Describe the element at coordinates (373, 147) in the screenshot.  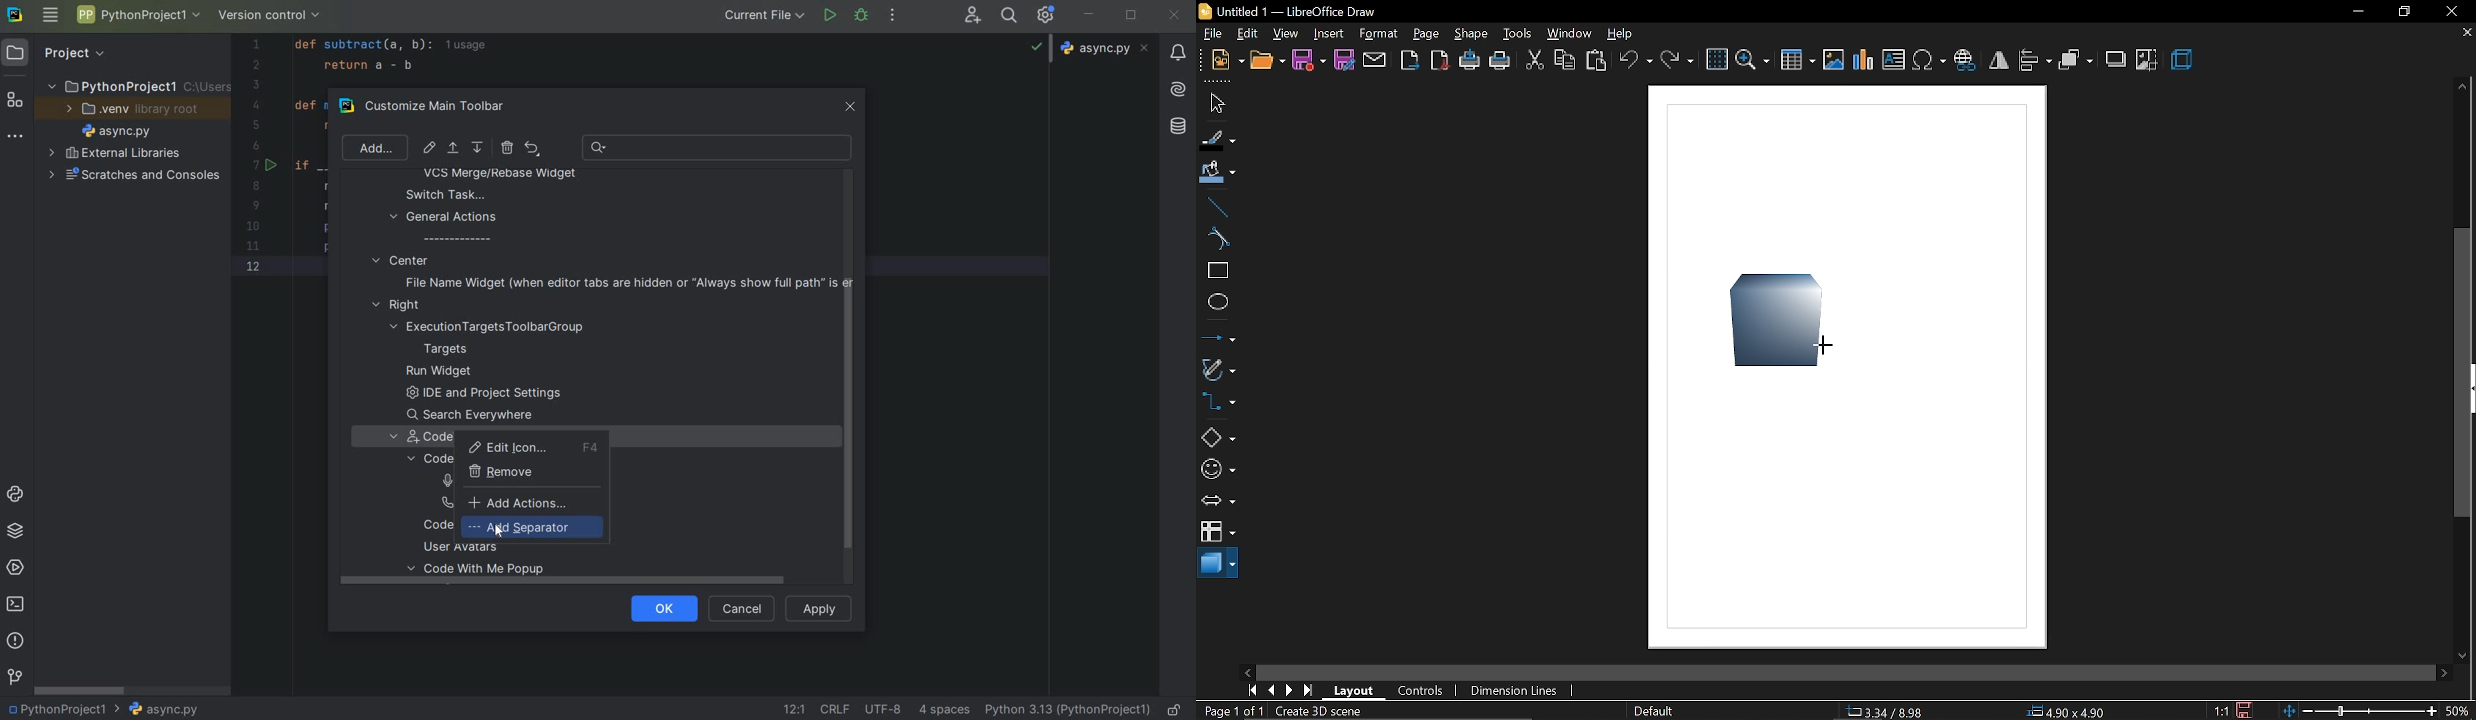
I see `ADD` at that location.